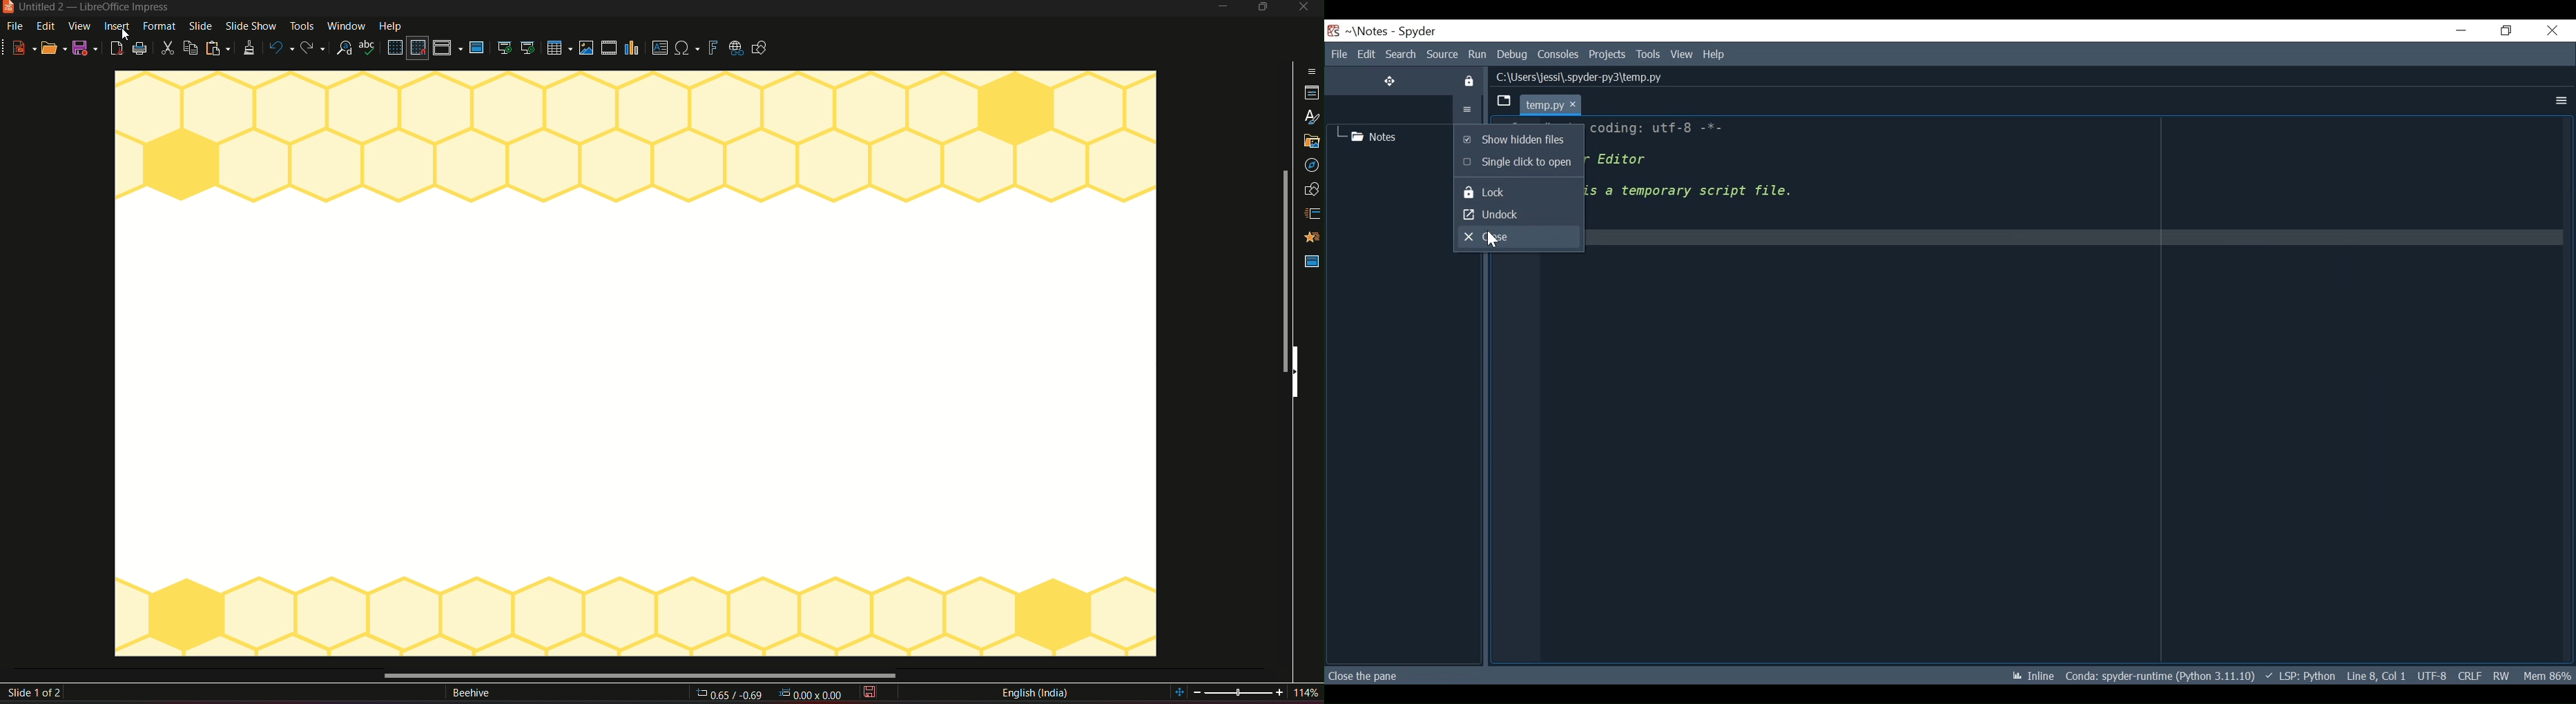  What do you see at coordinates (1648, 55) in the screenshot?
I see `Tools` at bounding box center [1648, 55].